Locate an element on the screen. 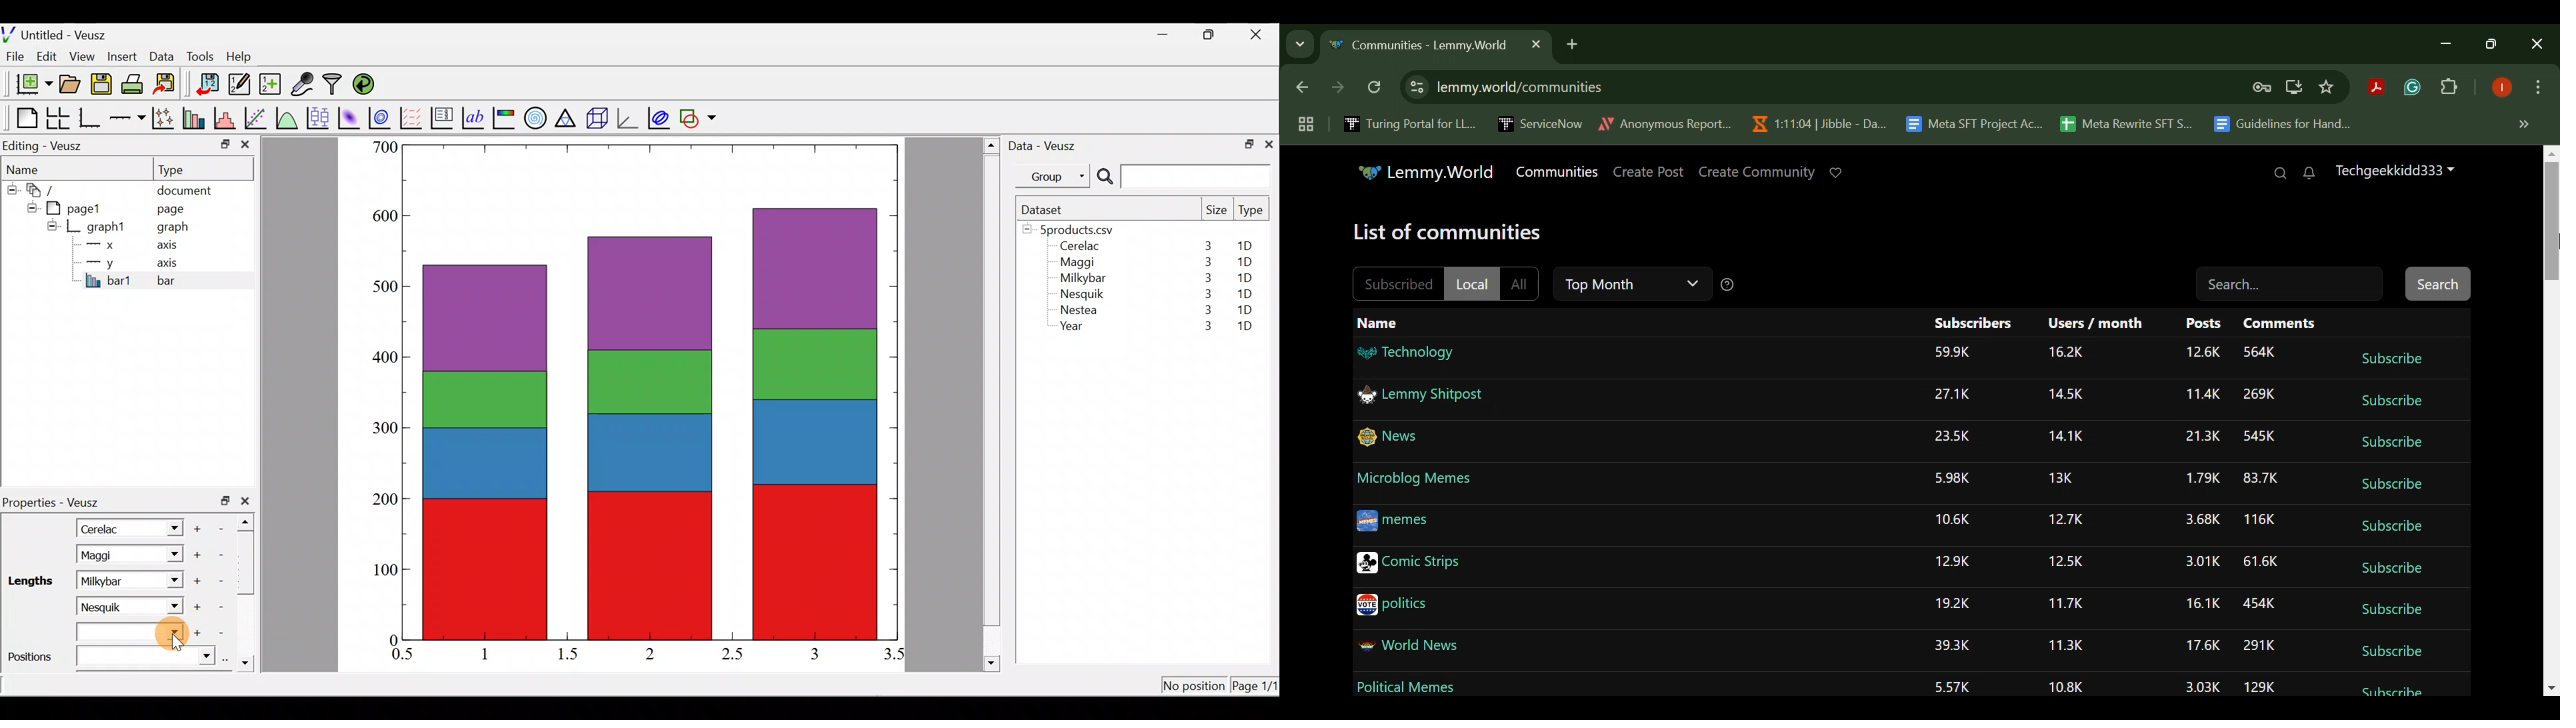  39.3K is located at coordinates (1950, 646).